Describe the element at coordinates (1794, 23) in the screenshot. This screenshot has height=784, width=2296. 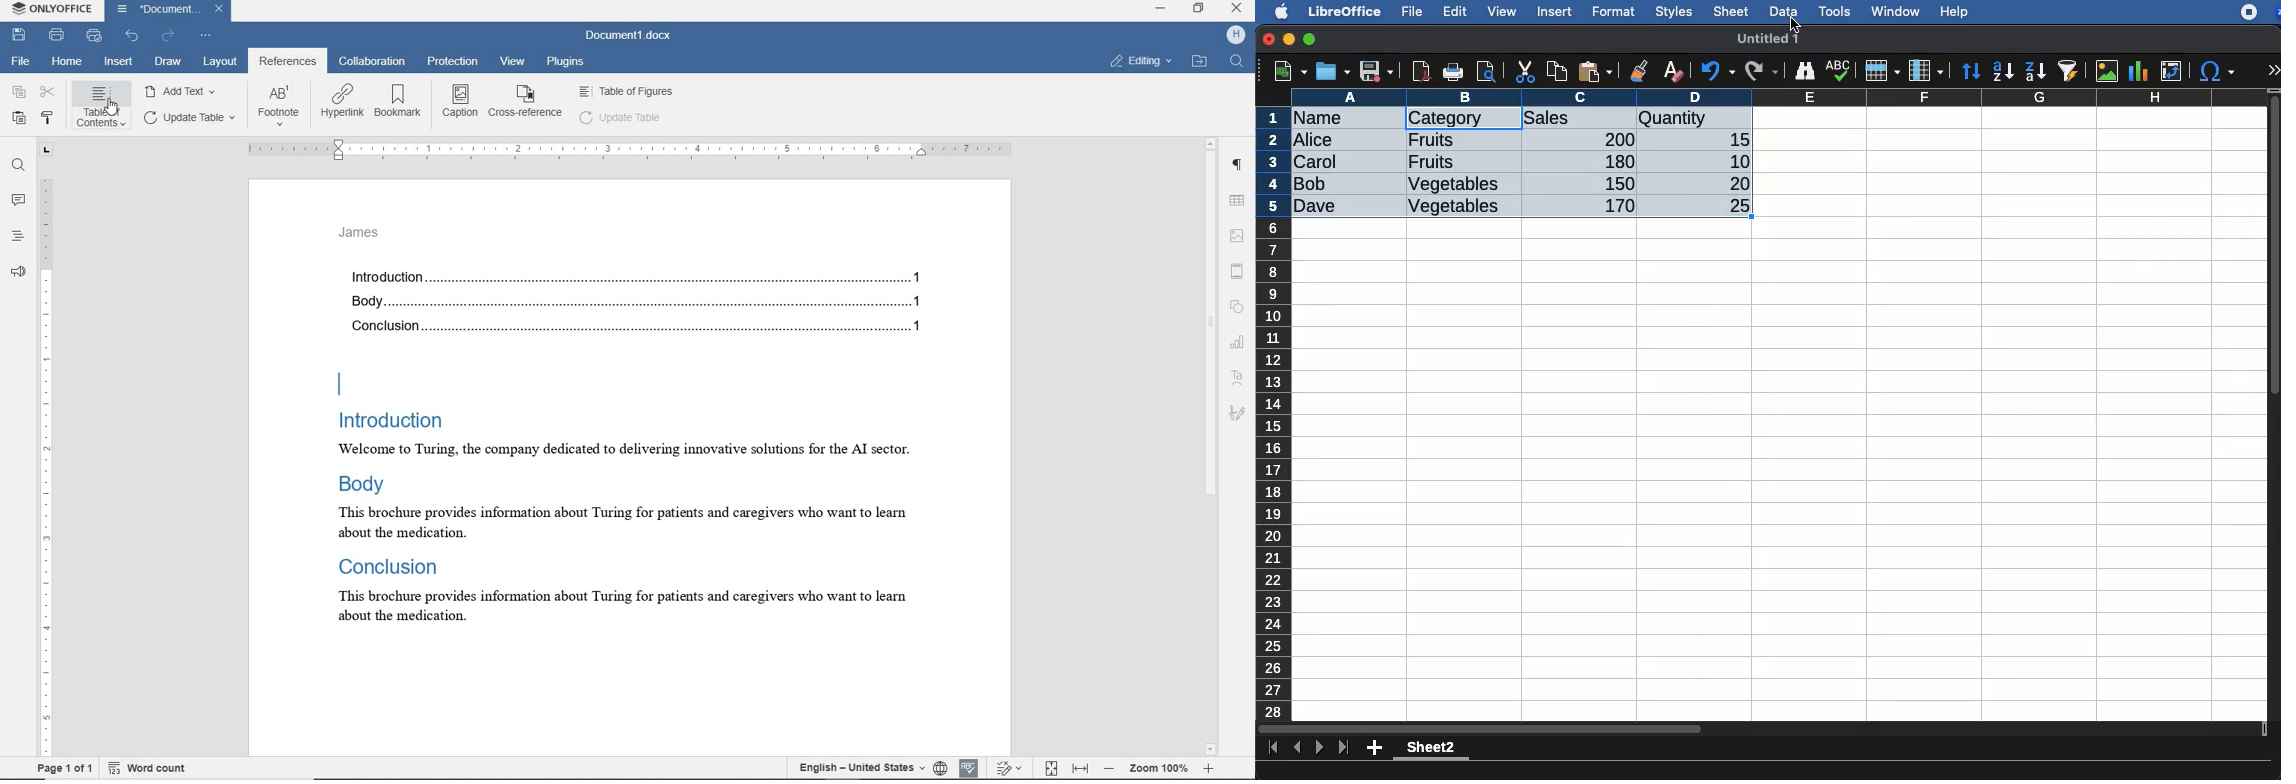
I see `cursor` at that location.